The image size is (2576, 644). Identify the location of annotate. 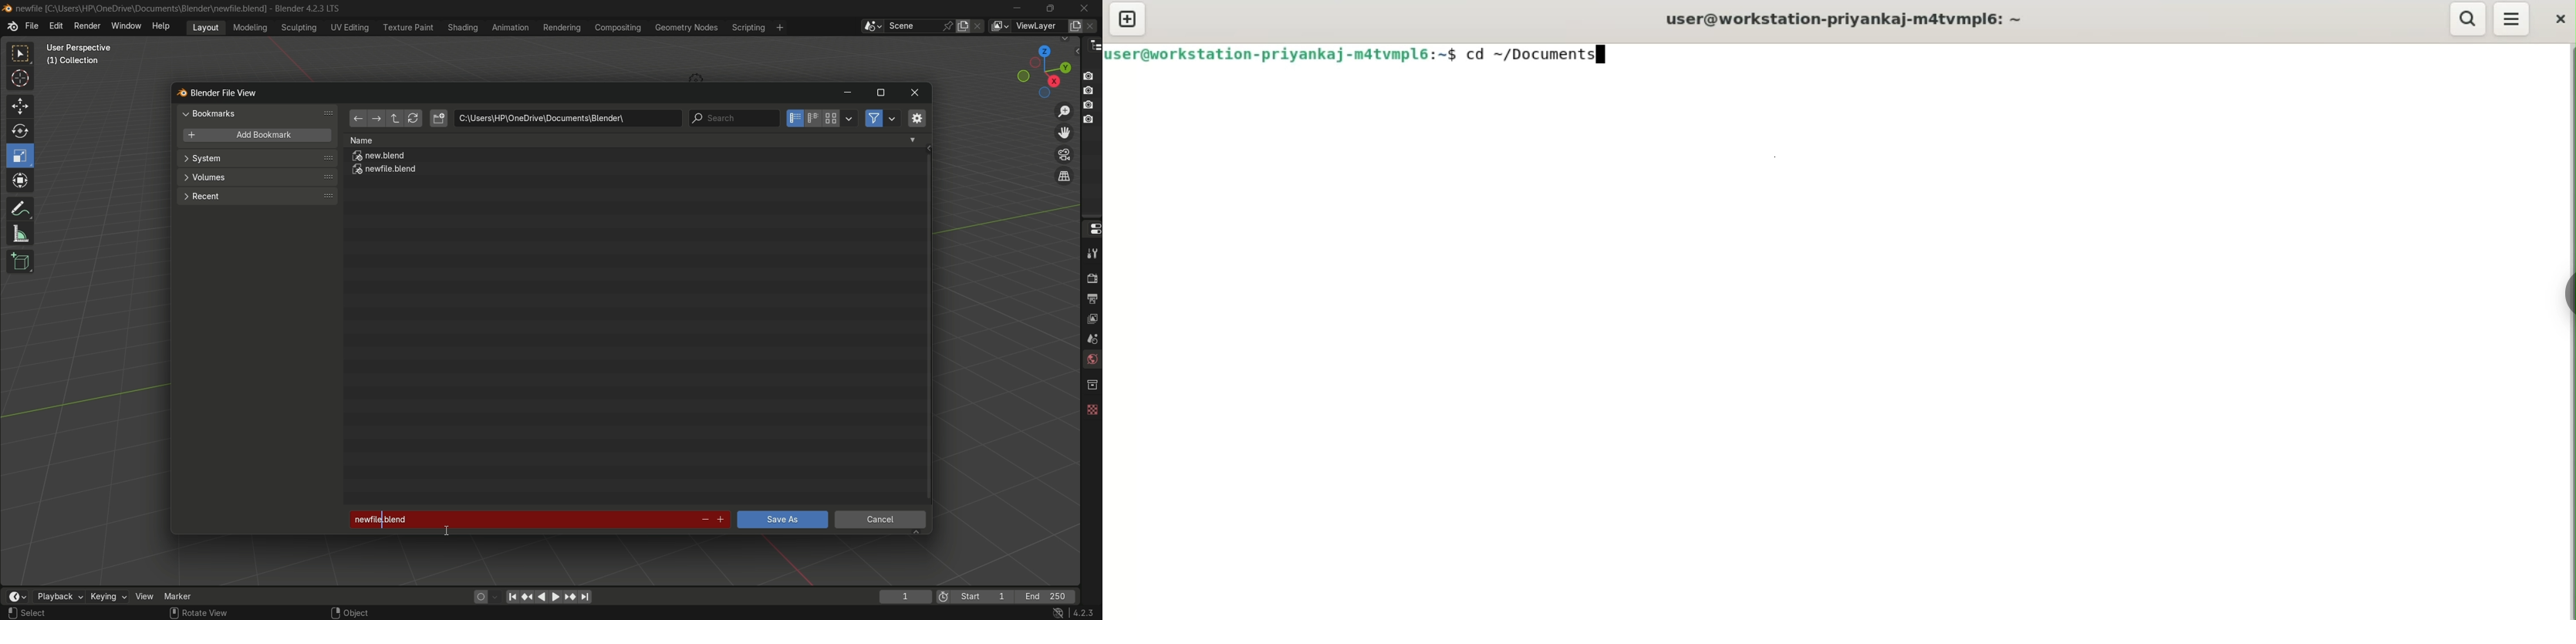
(20, 207).